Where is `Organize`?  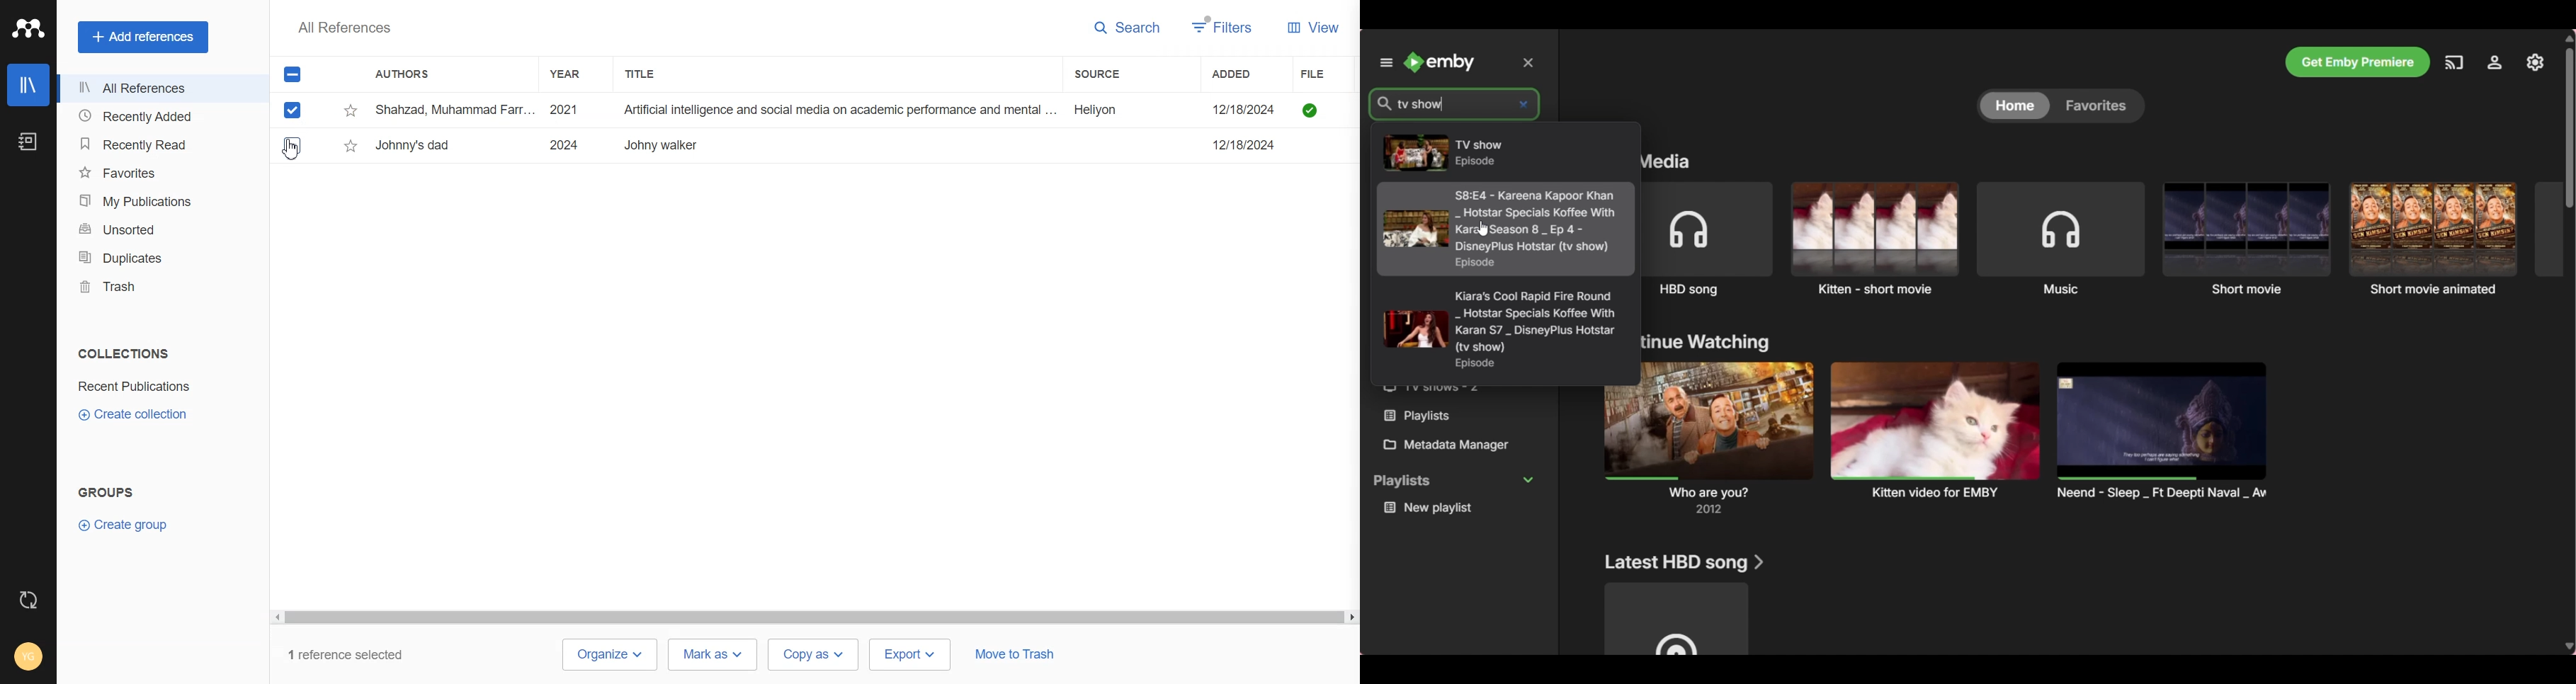
Organize is located at coordinates (608, 655).